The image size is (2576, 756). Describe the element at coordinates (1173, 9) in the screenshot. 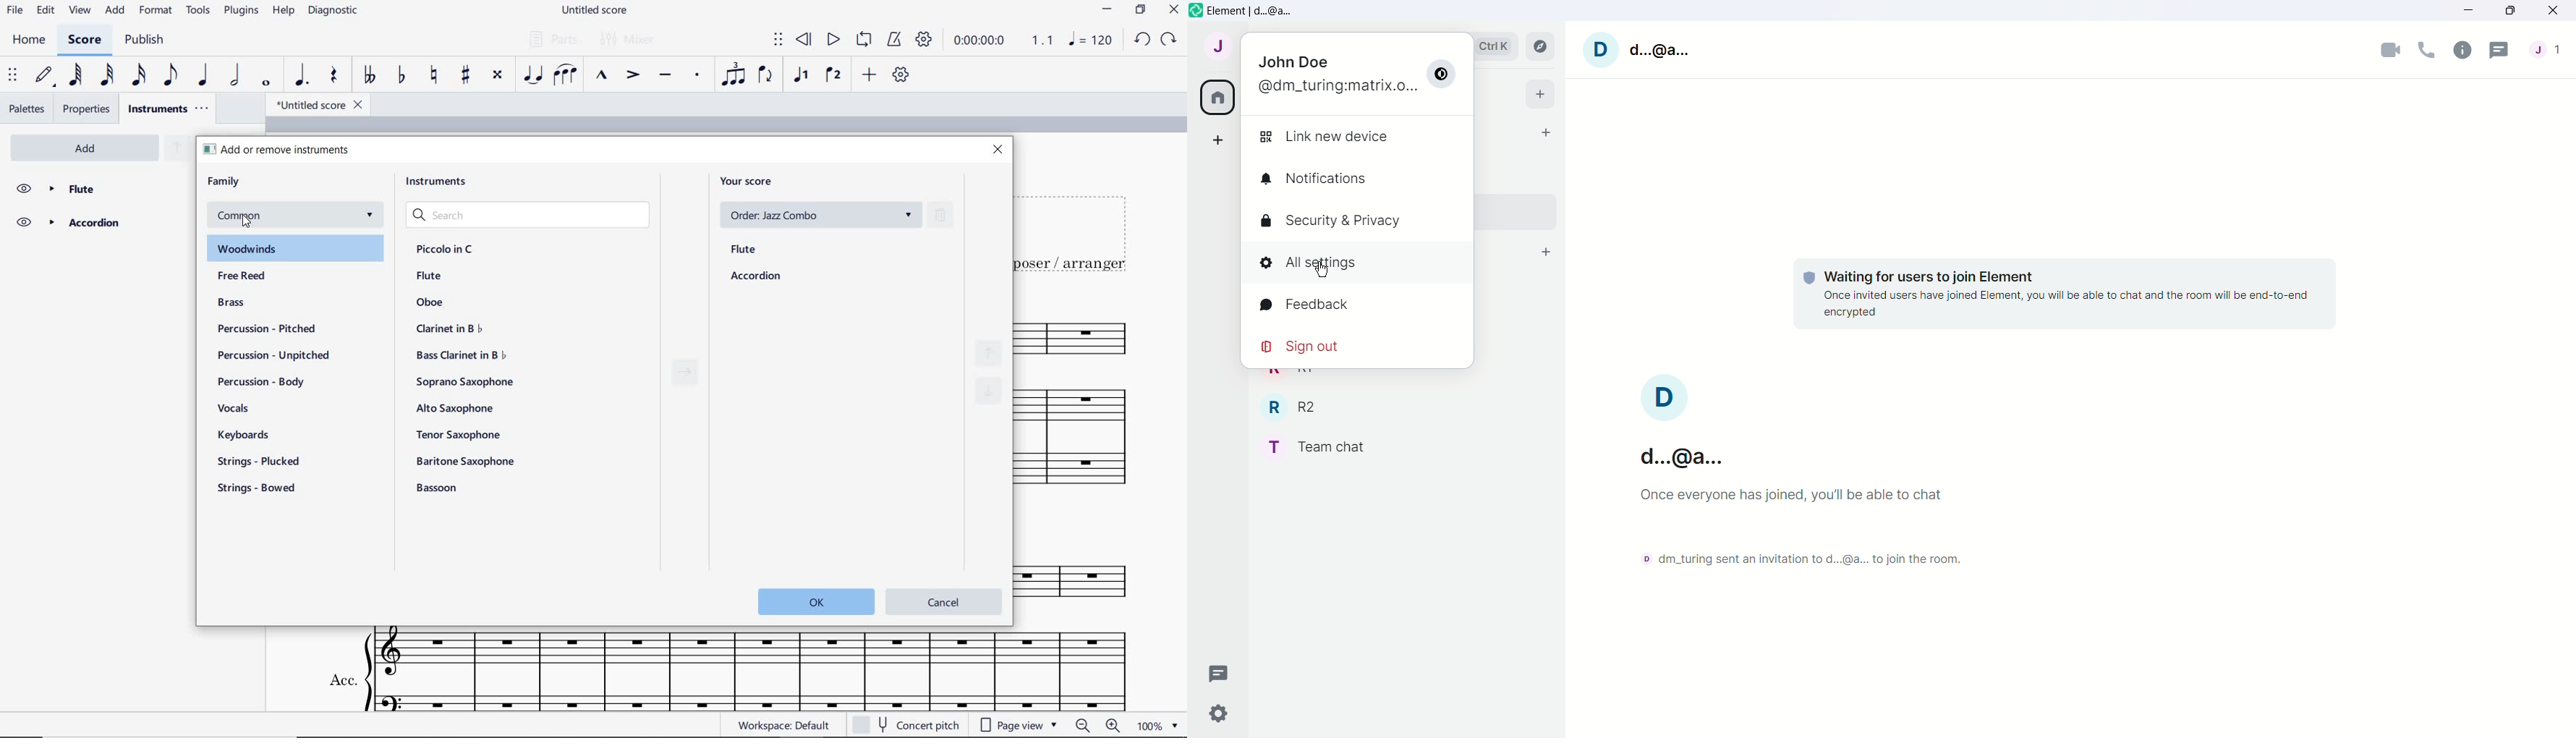

I see `CLOSE` at that location.